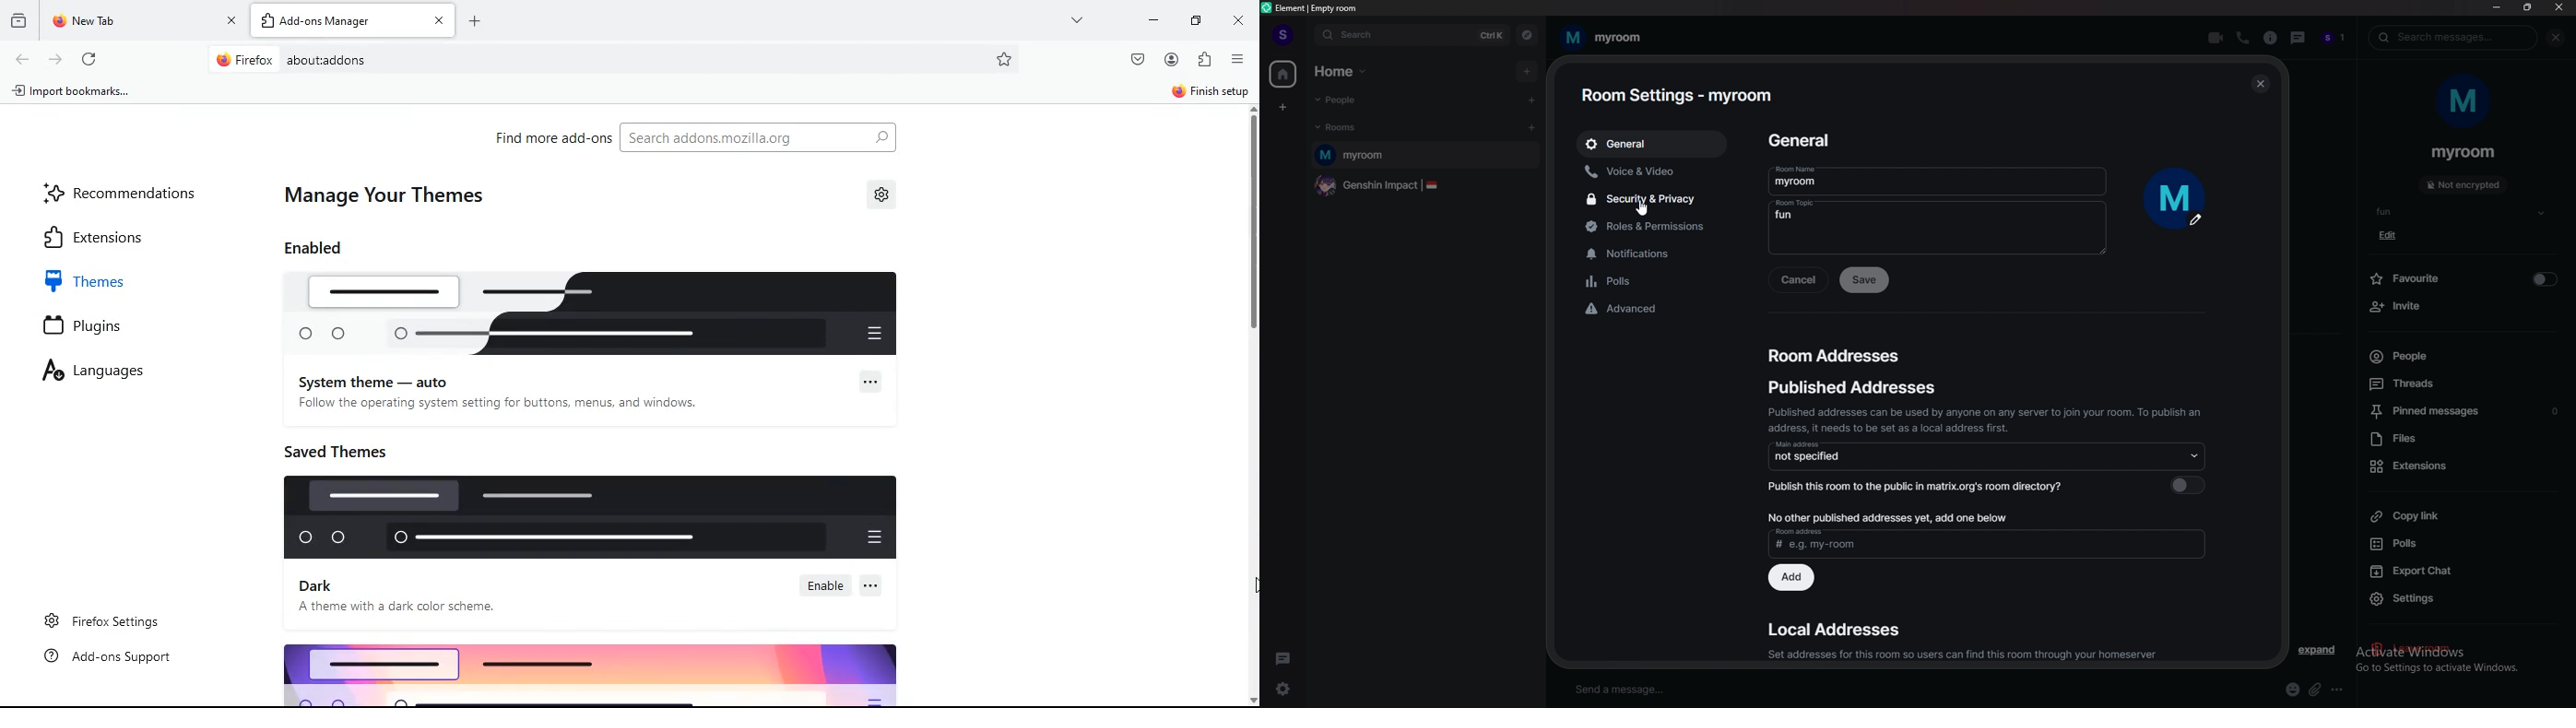 The width and height of the screenshot is (2576, 728). I want to click on people, so click(1352, 99).